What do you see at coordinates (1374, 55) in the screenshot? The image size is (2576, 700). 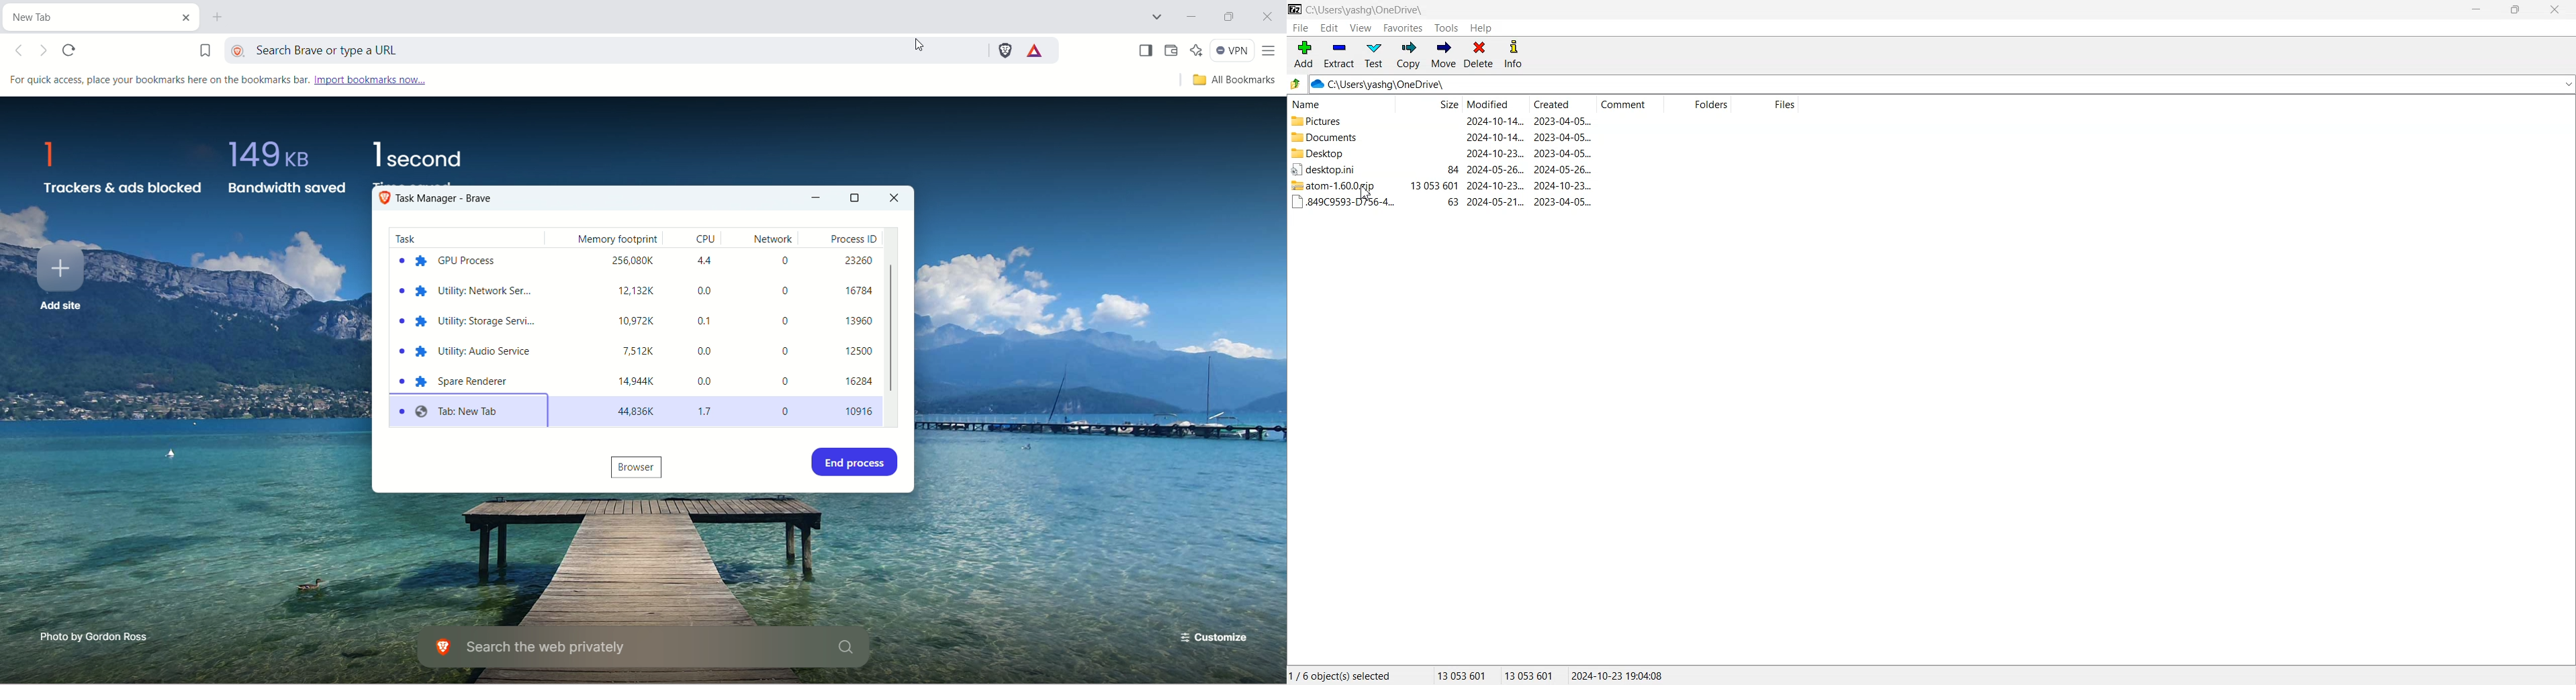 I see `Test` at bounding box center [1374, 55].